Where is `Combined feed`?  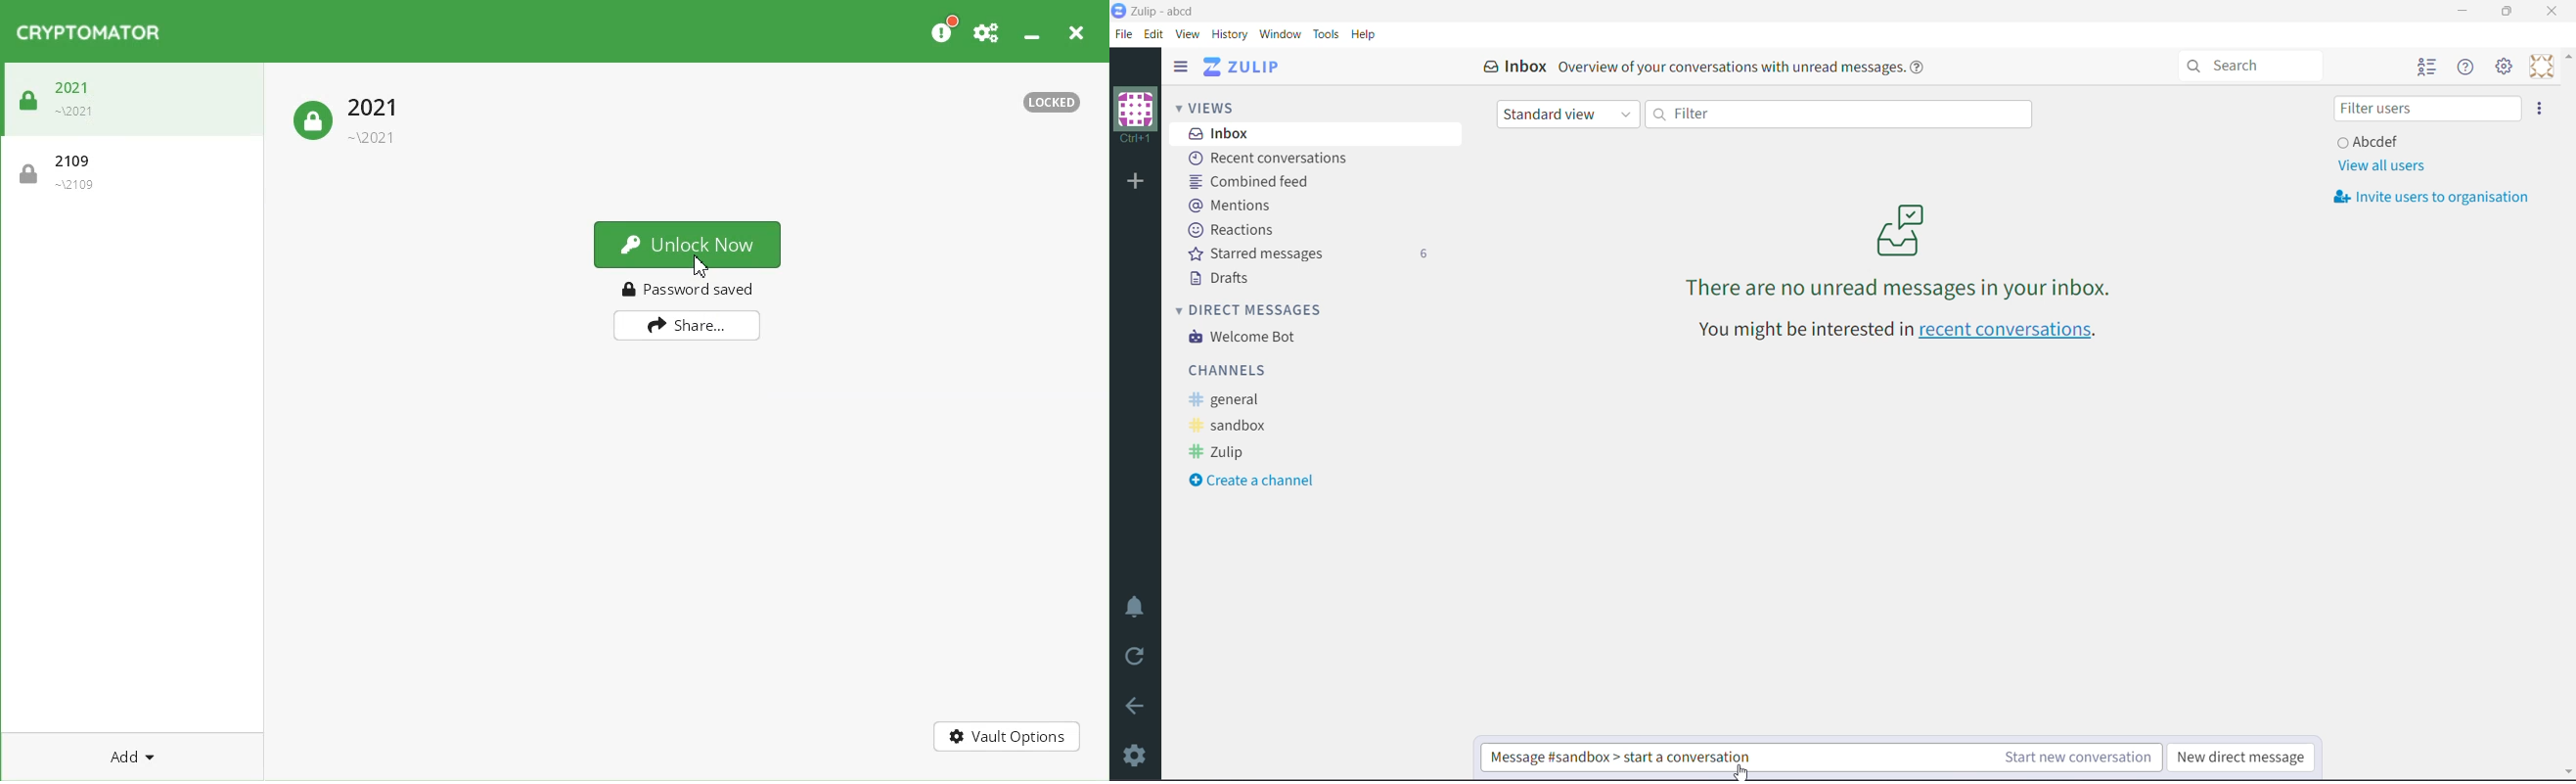
Combined feed is located at coordinates (1255, 181).